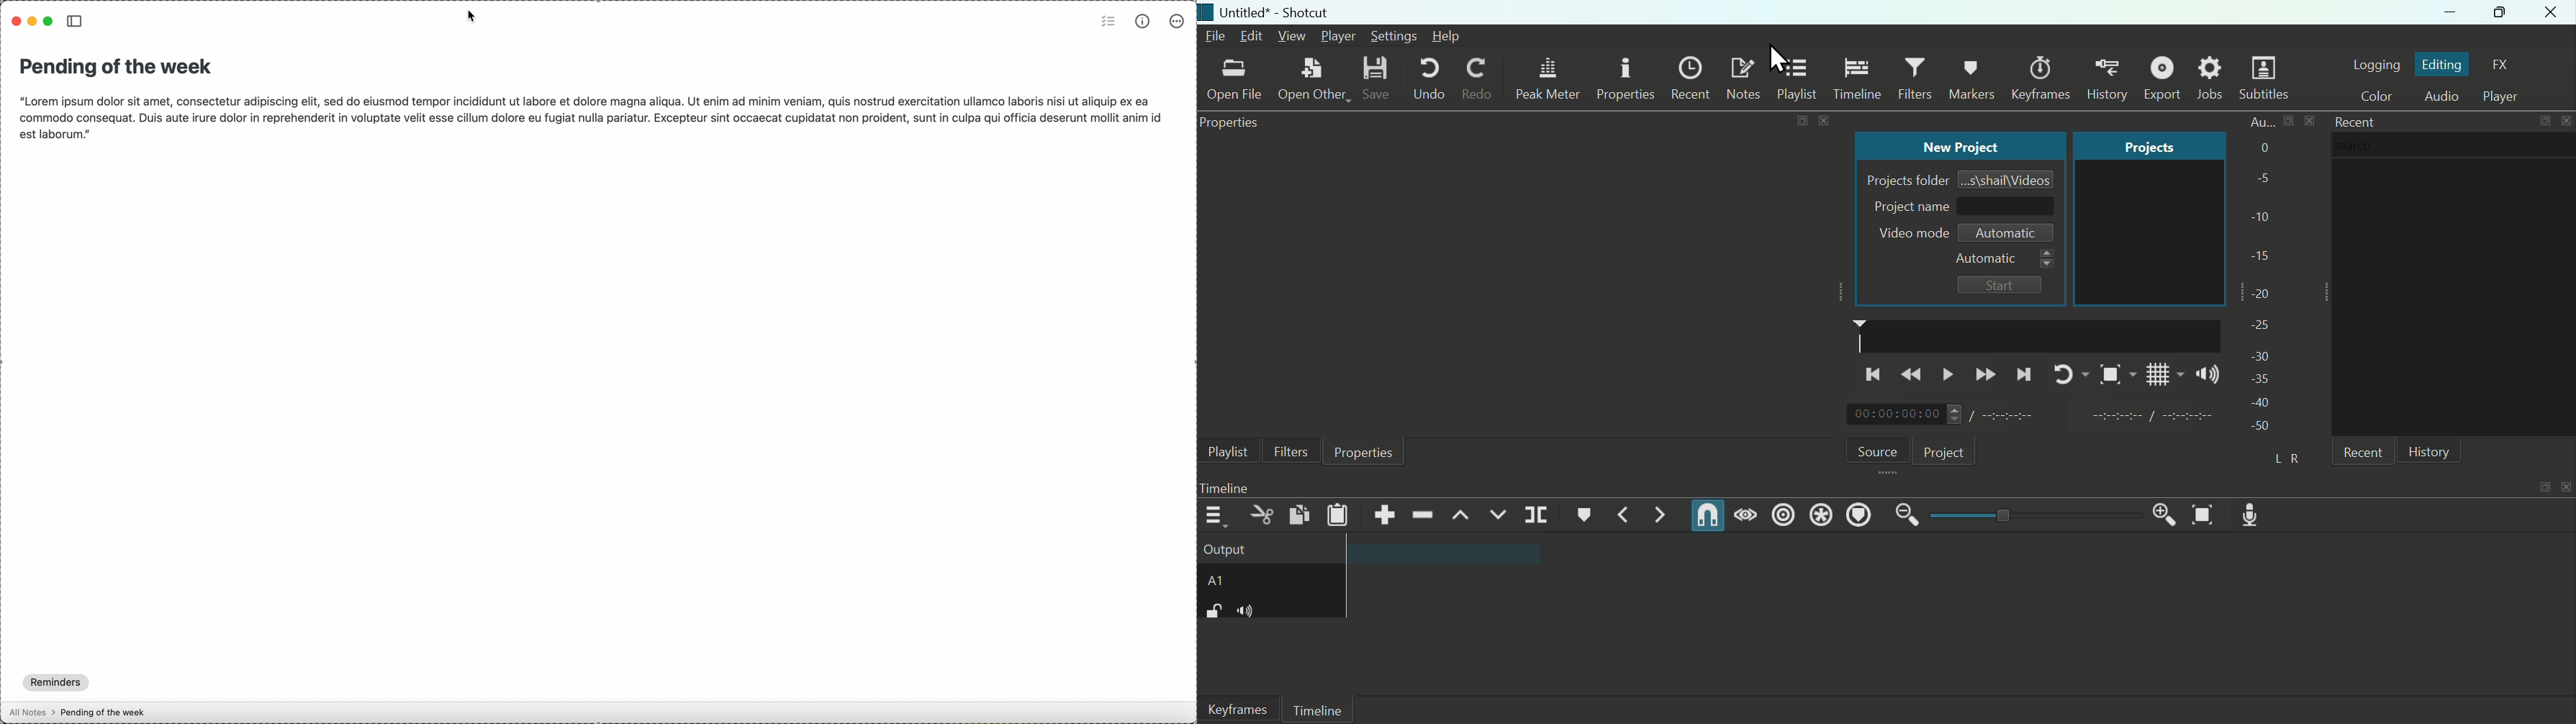 This screenshot has width=2576, height=728. What do you see at coordinates (2261, 402) in the screenshot?
I see `-40` at bounding box center [2261, 402].